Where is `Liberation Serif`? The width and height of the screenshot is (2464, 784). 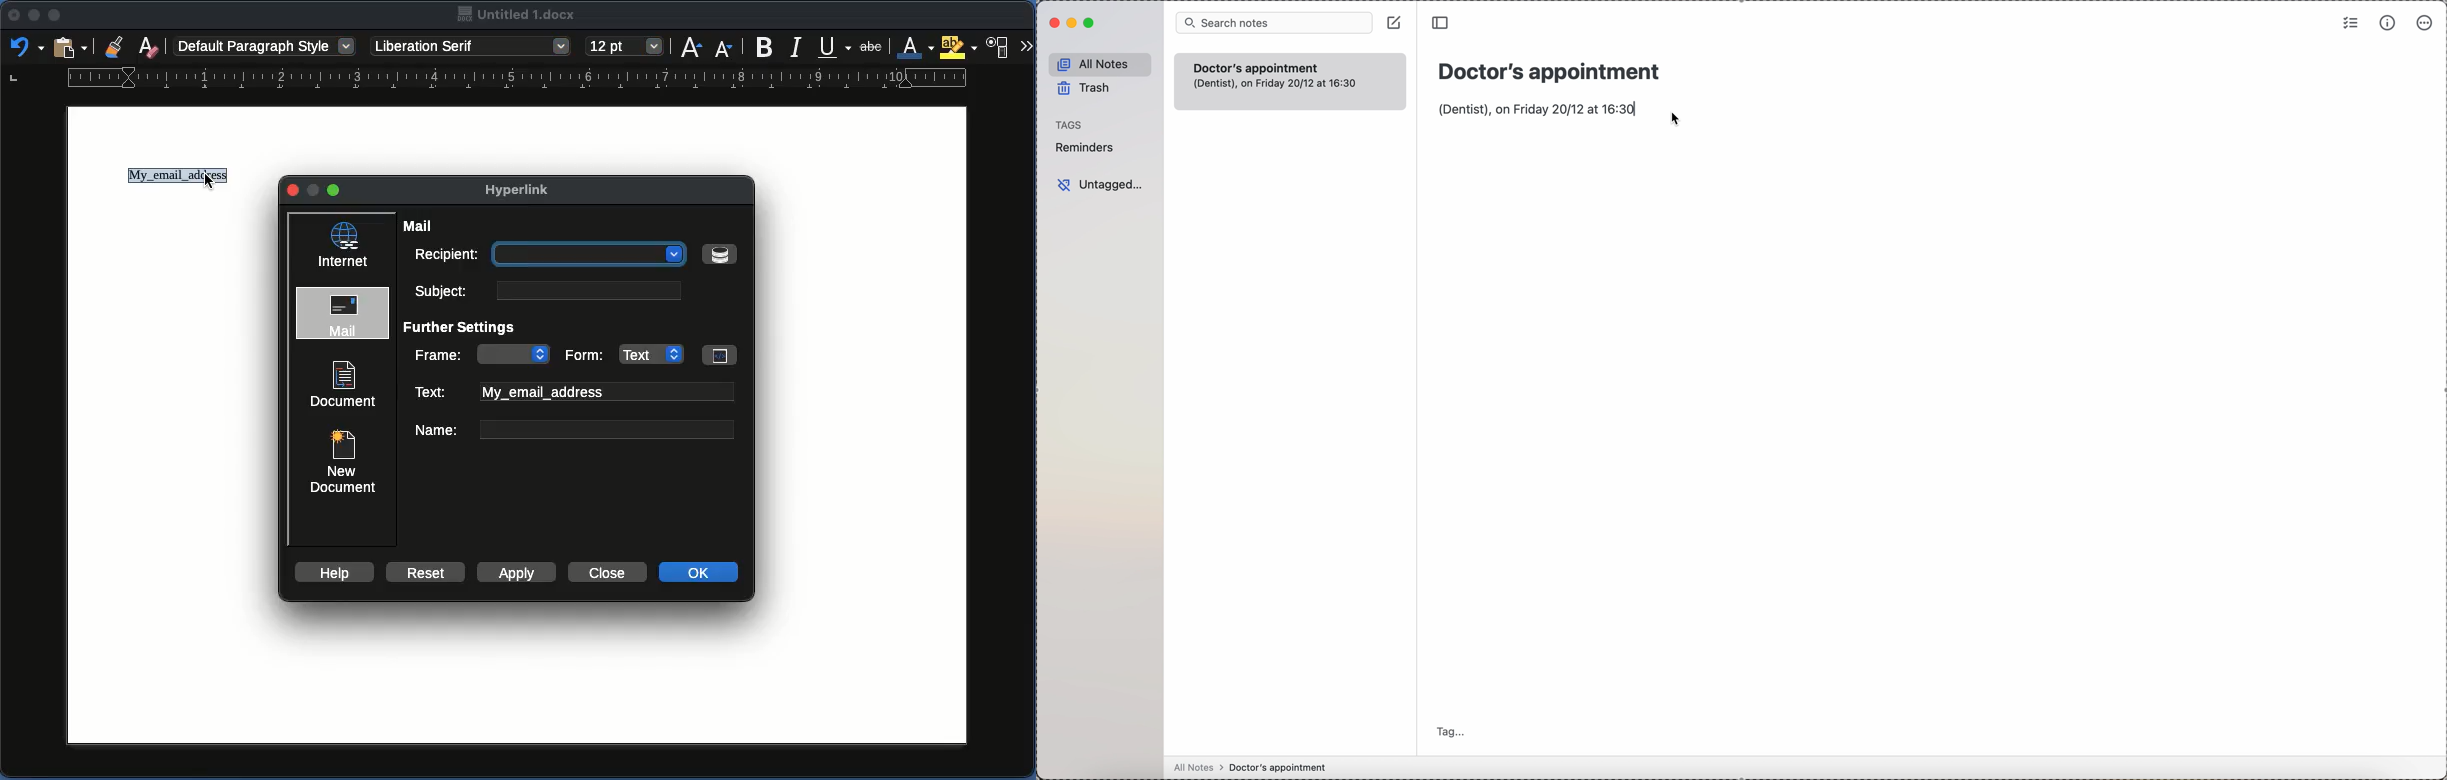
Liberation Serif is located at coordinates (472, 46).